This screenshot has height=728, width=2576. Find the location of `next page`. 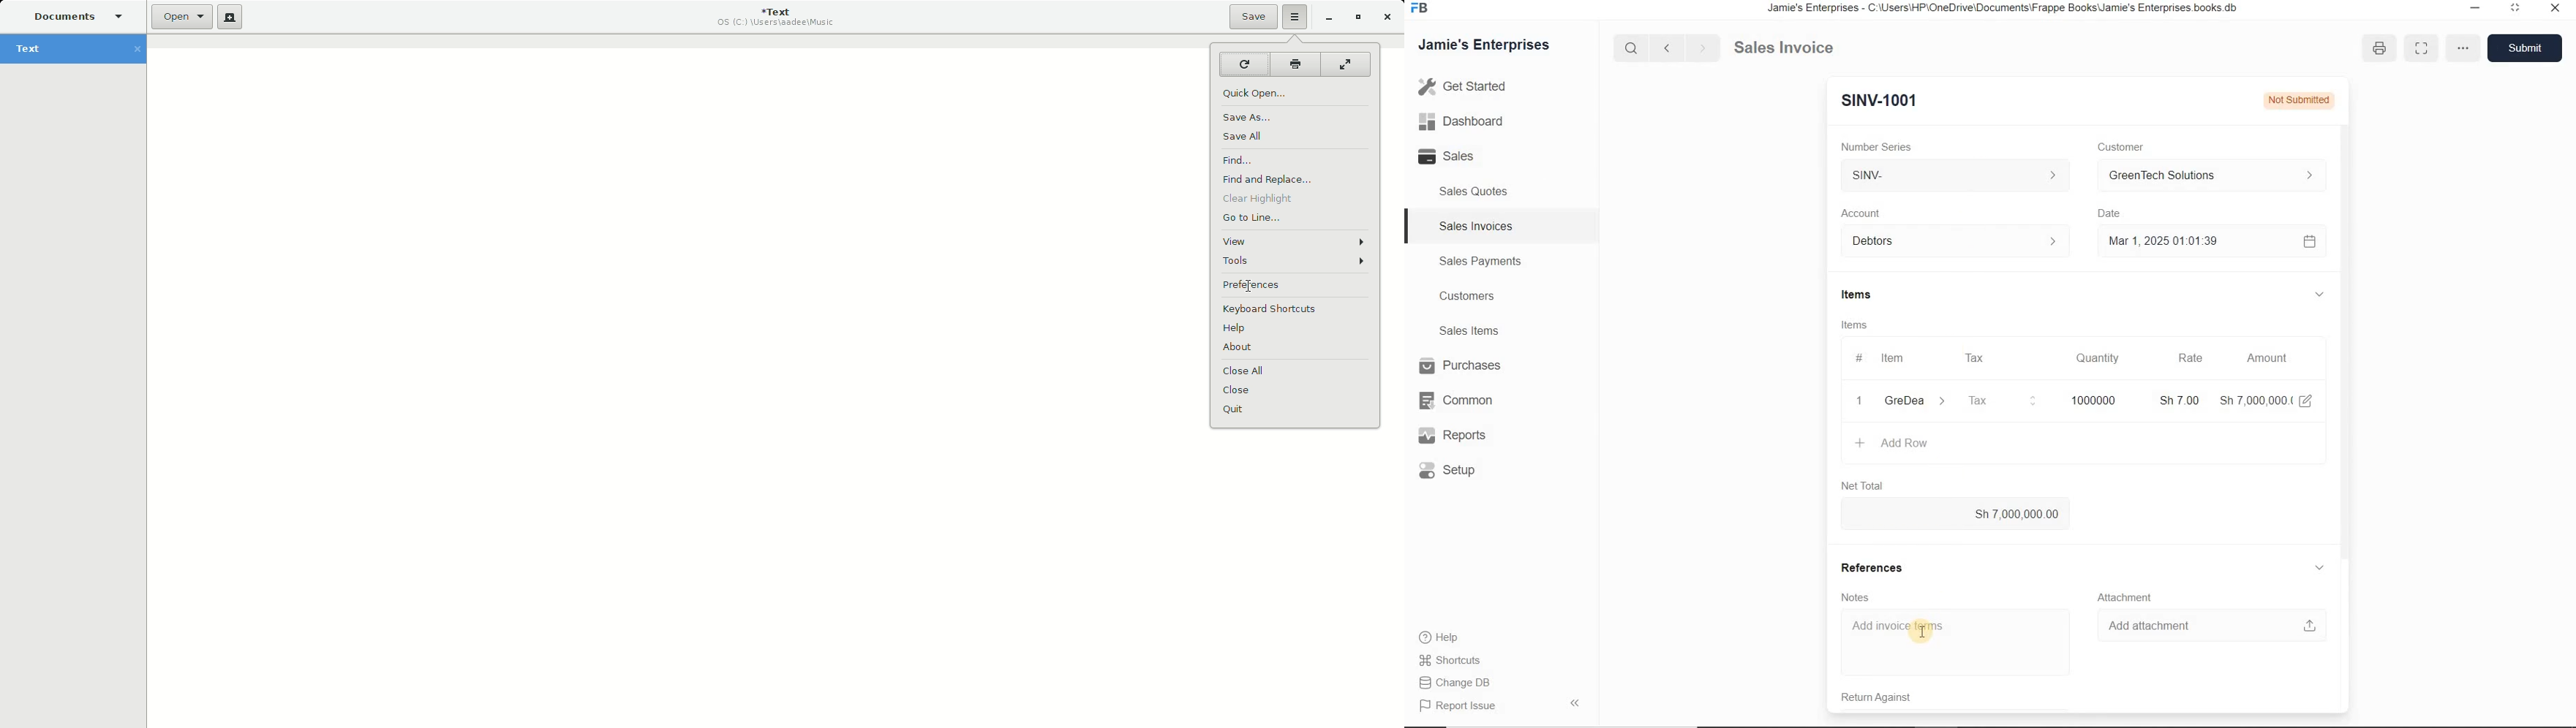

next page is located at coordinates (1700, 47).